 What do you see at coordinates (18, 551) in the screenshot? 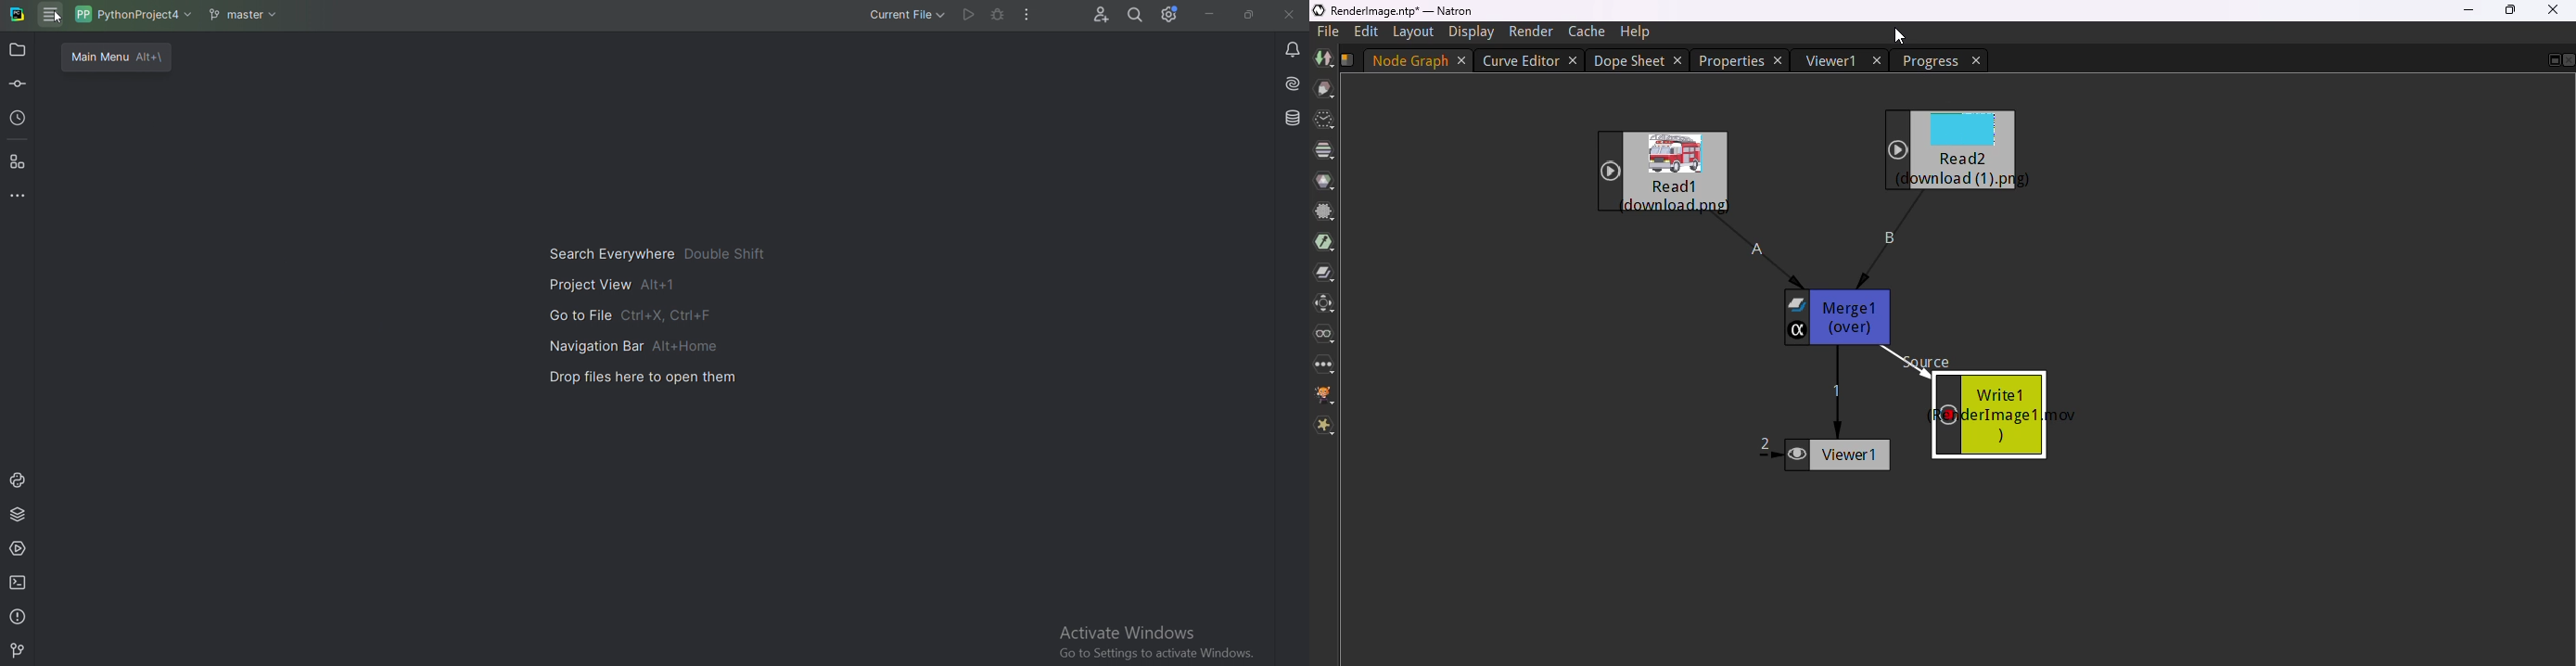
I see `Services` at bounding box center [18, 551].